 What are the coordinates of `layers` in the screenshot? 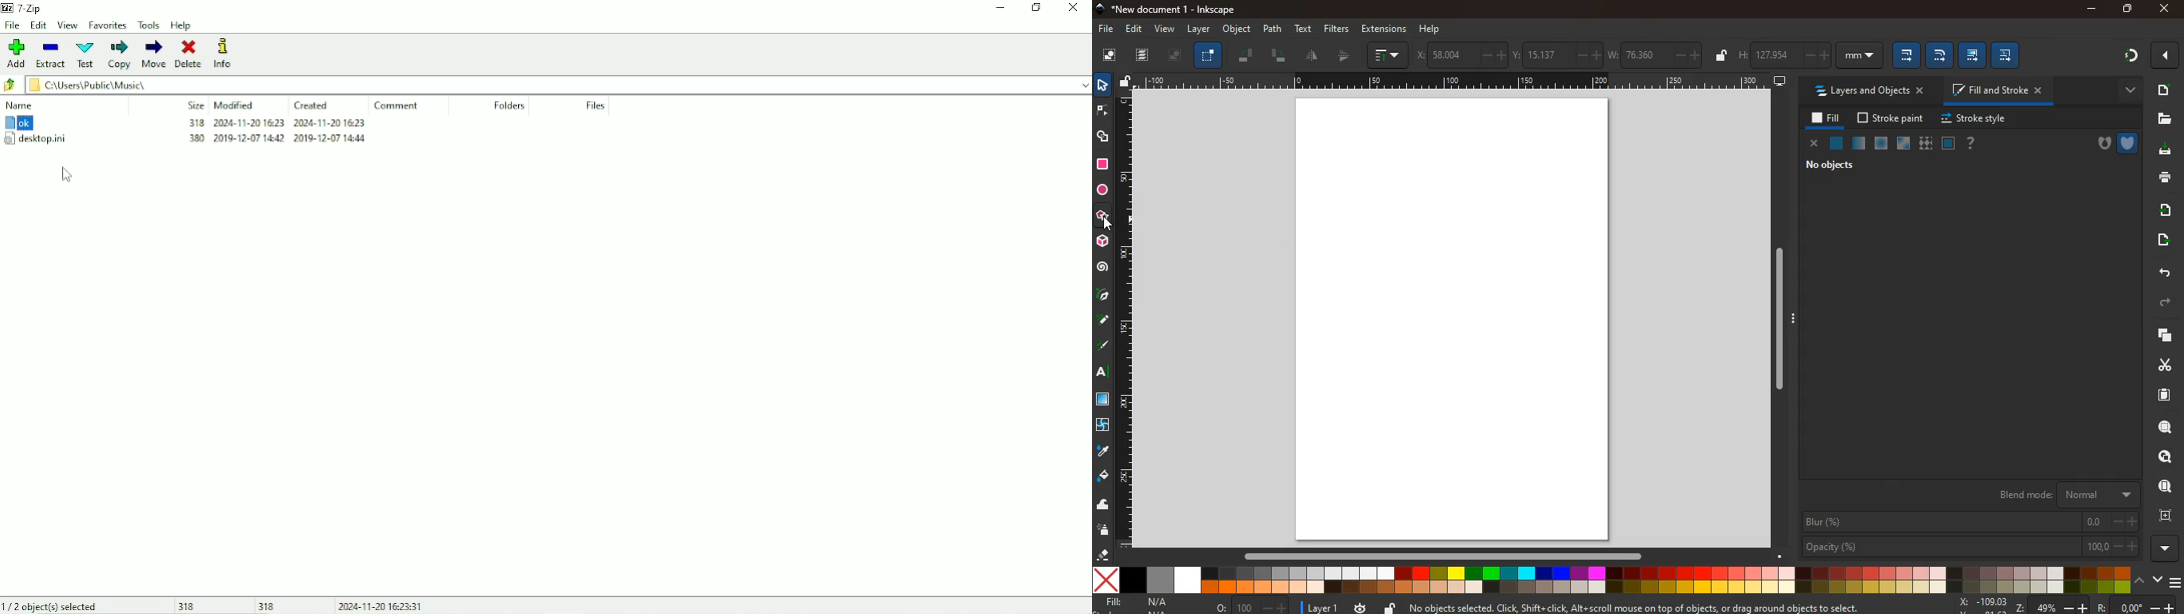 It's located at (1143, 55).